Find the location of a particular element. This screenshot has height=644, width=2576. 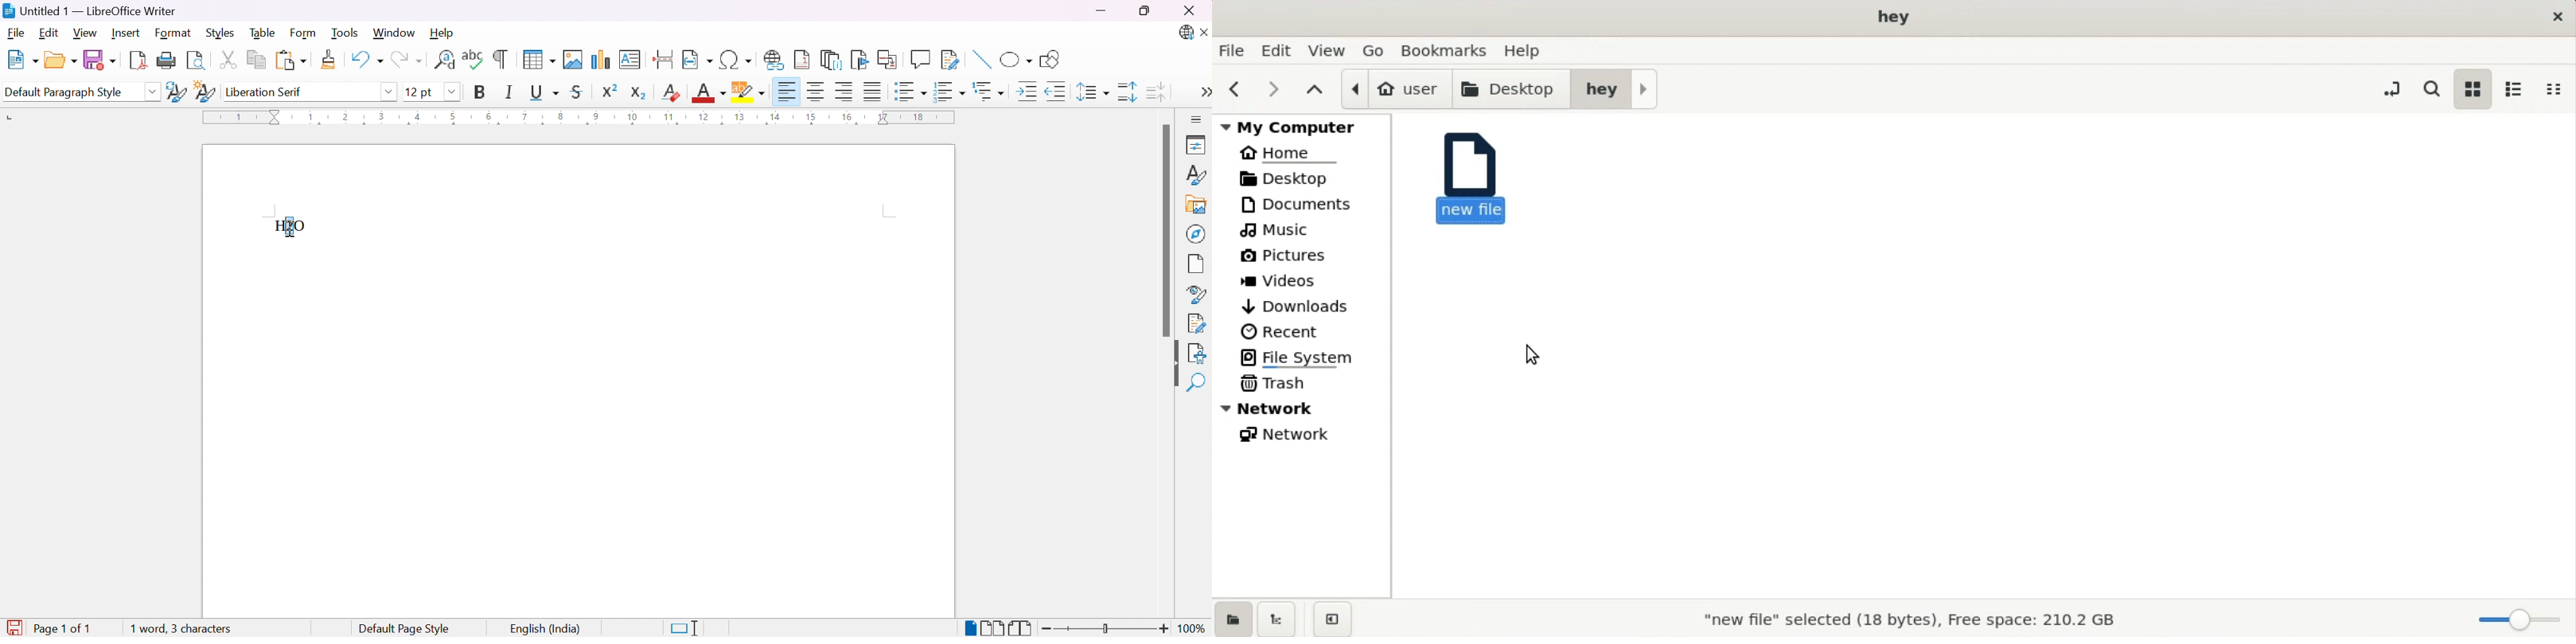

Insert page break is located at coordinates (665, 59).